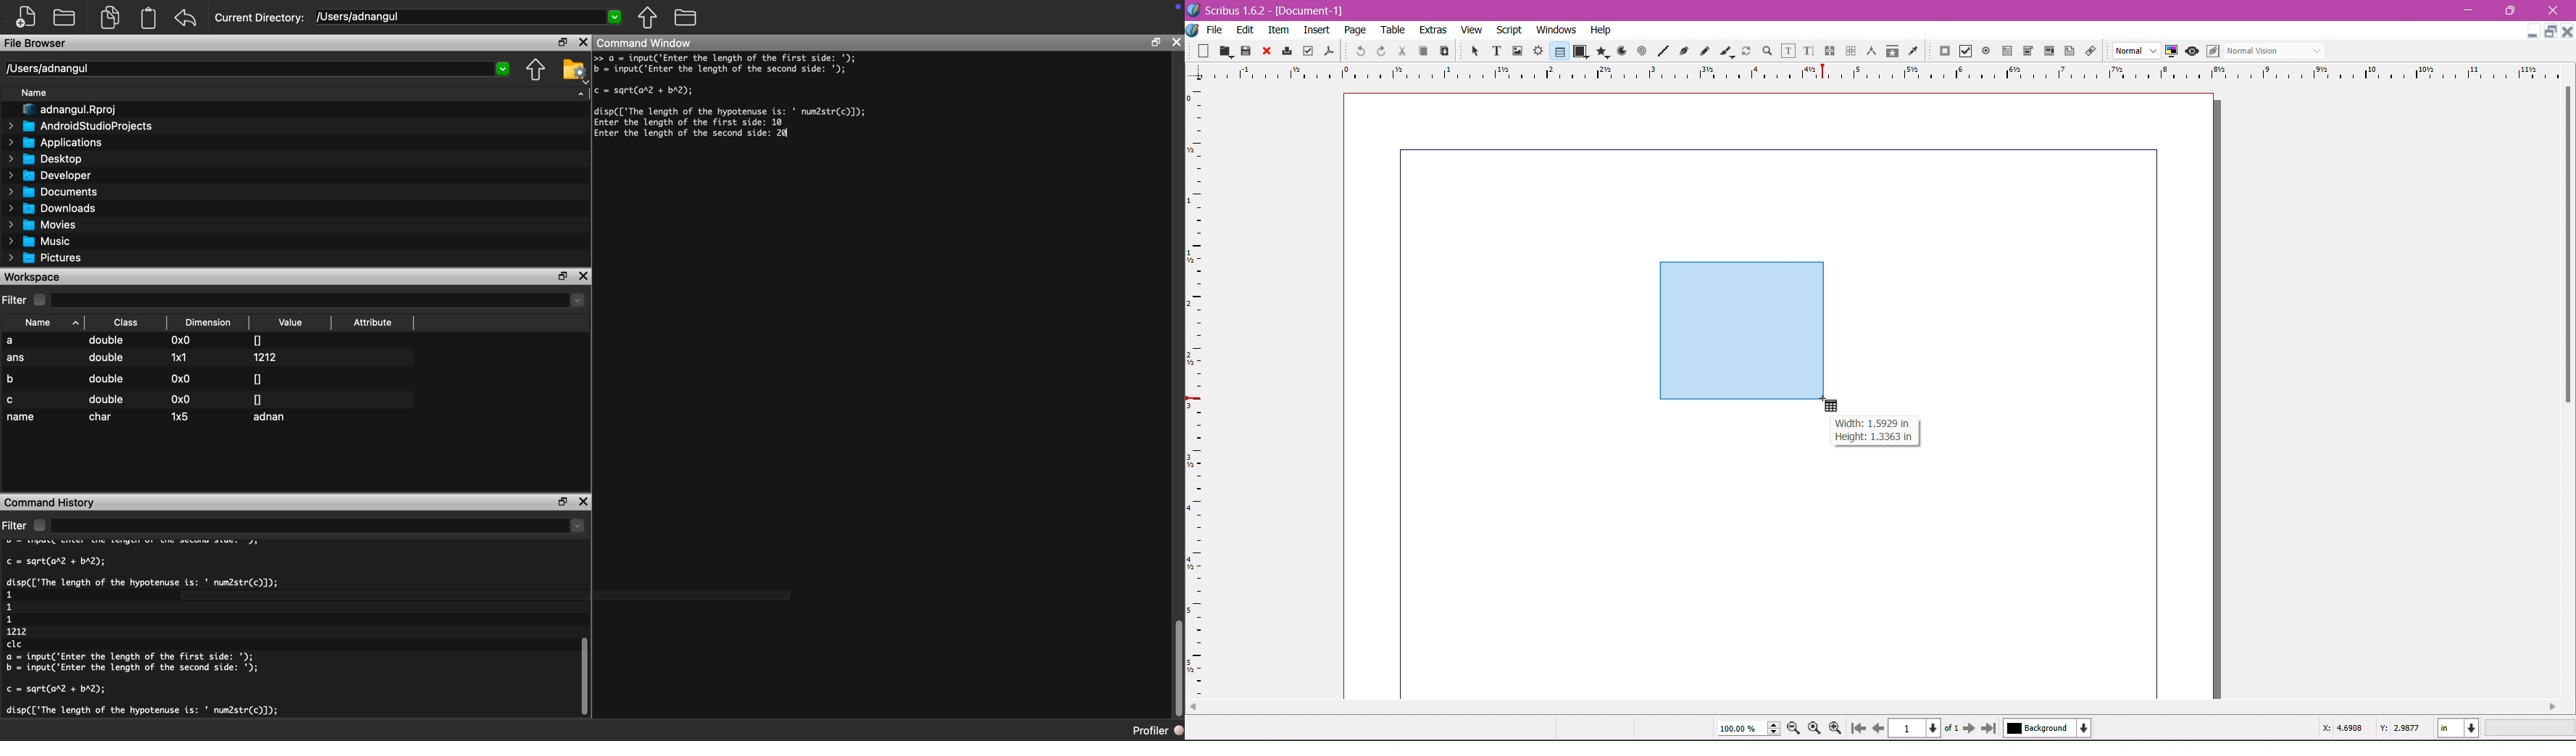 The height and width of the screenshot is (756, 2576). I want to click on Text Annotation, so click(2067, 49).